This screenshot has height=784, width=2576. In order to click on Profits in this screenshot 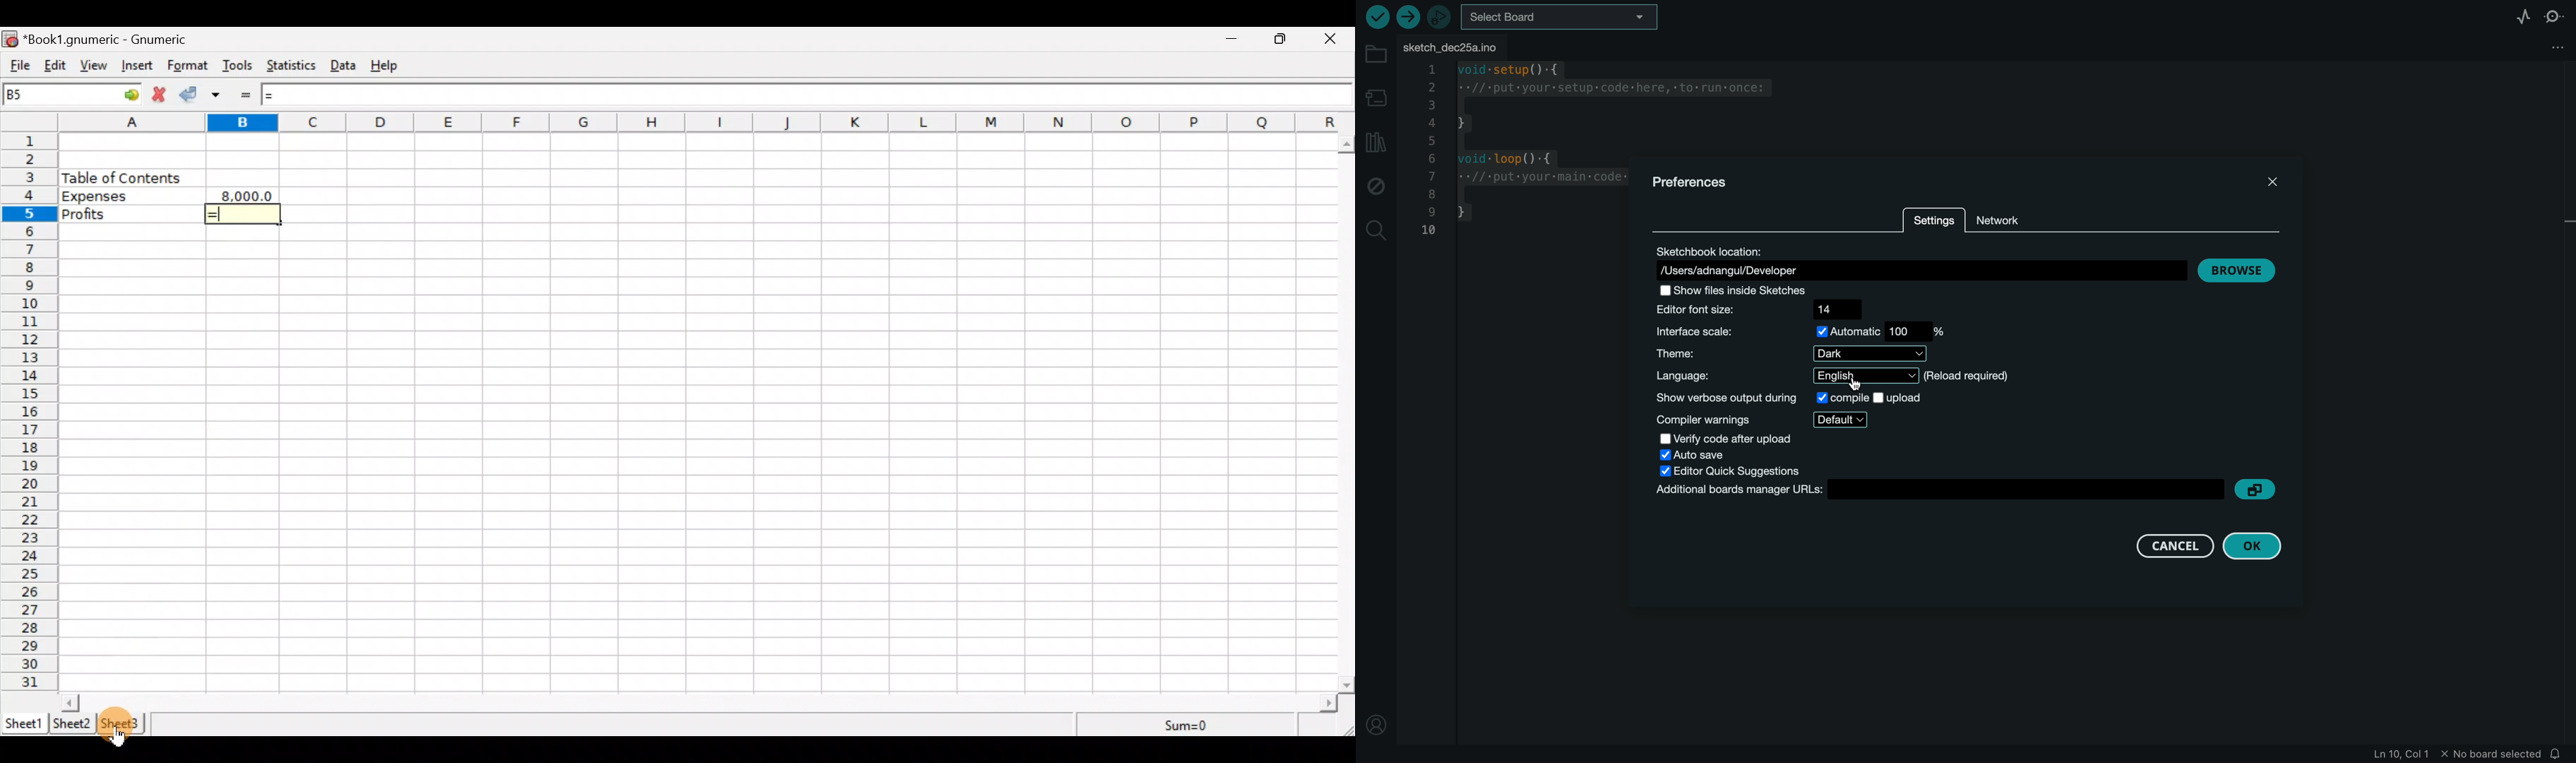, I will do `click(131, 215)`.